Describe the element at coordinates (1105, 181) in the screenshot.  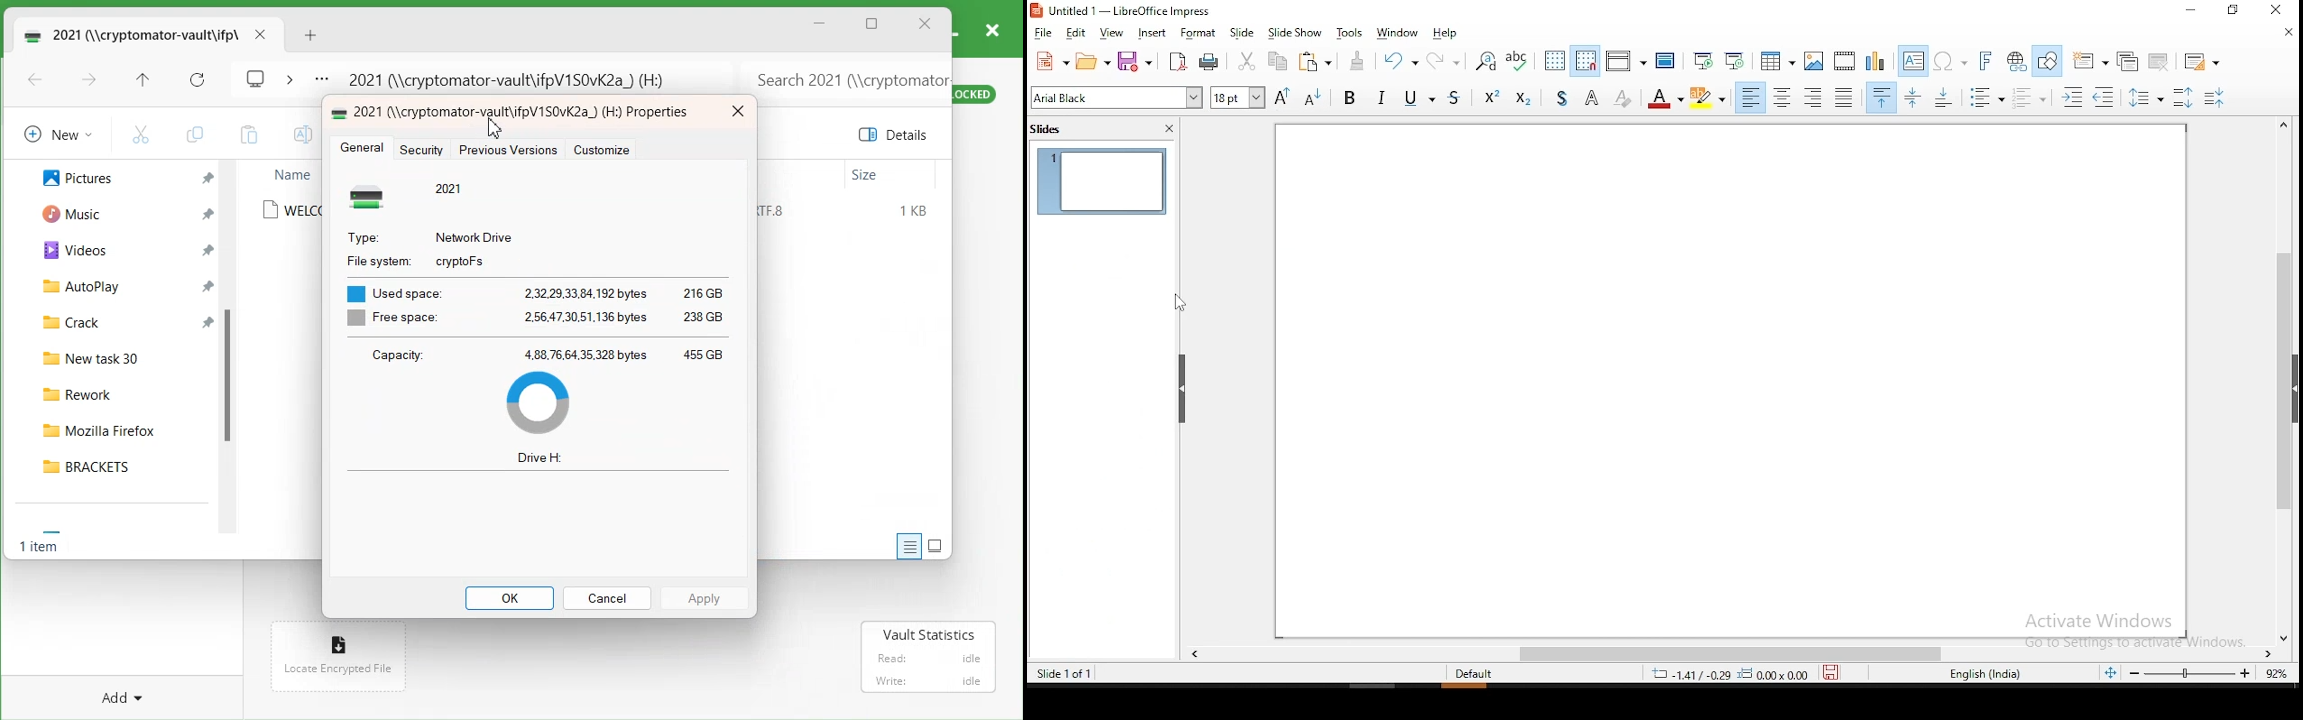
I see `slide 1` at that location.